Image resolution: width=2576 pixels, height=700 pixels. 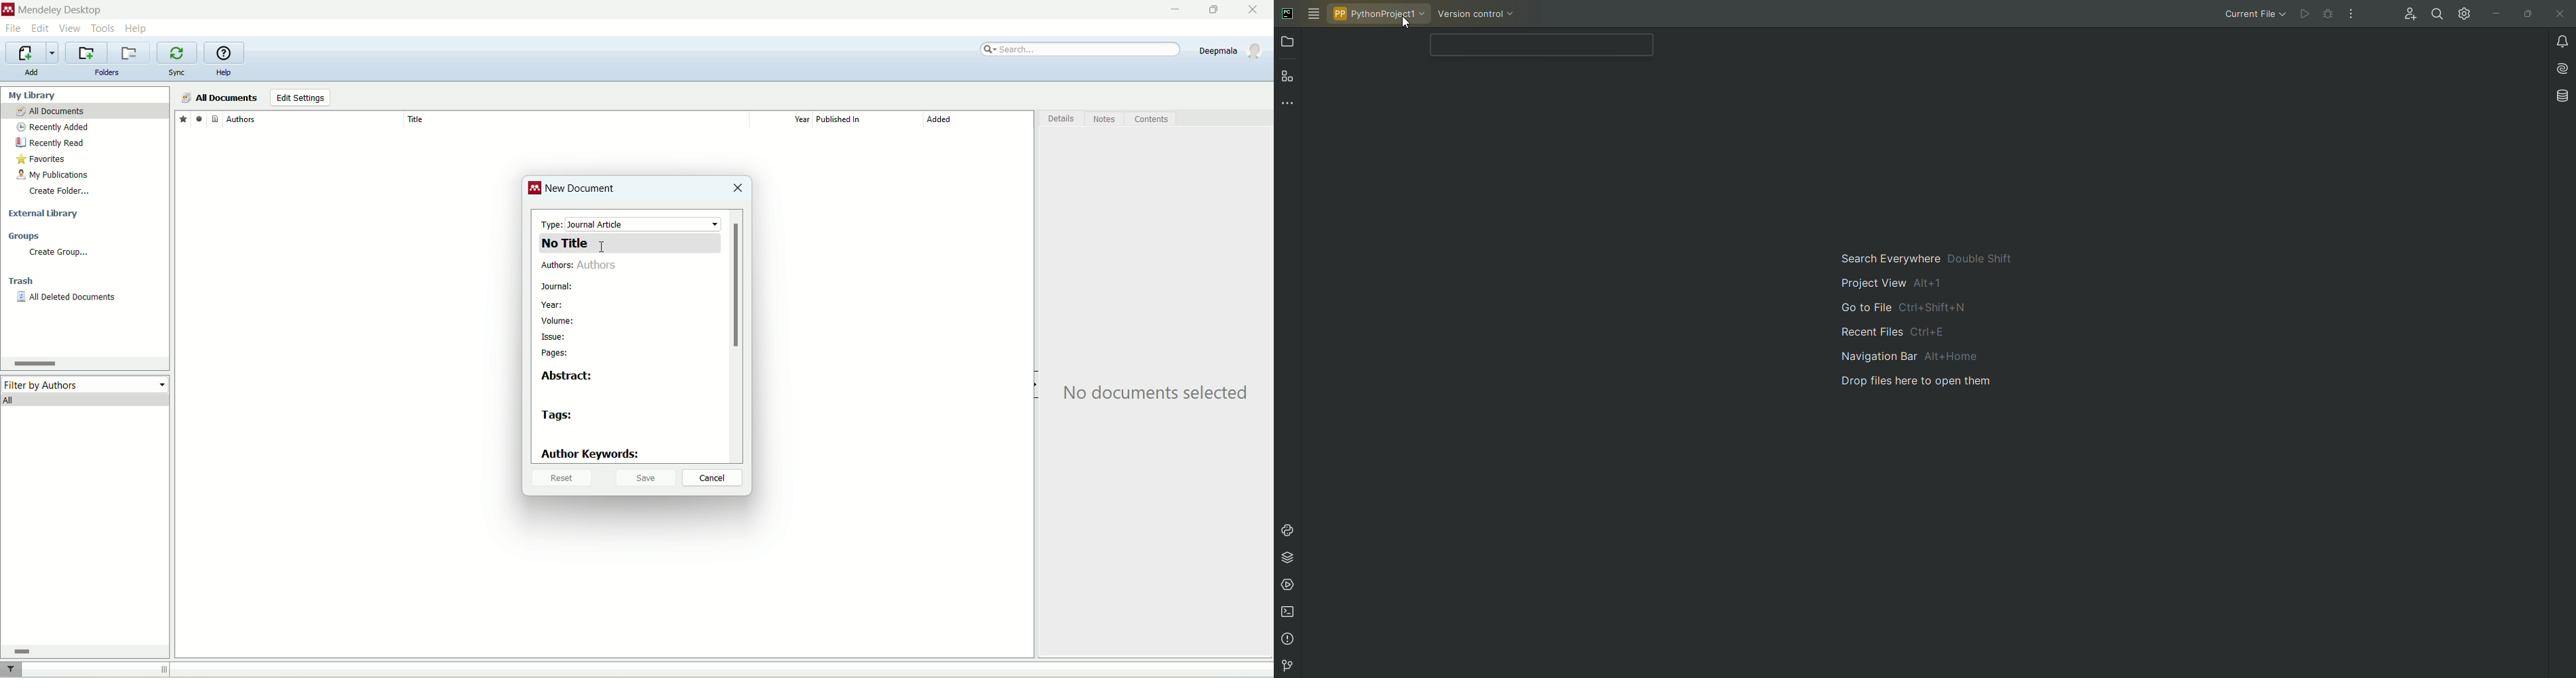 What do you see at coordinates (67, 299) in the screenshot?
I see `all deleted` at bounding box center [67, 299].